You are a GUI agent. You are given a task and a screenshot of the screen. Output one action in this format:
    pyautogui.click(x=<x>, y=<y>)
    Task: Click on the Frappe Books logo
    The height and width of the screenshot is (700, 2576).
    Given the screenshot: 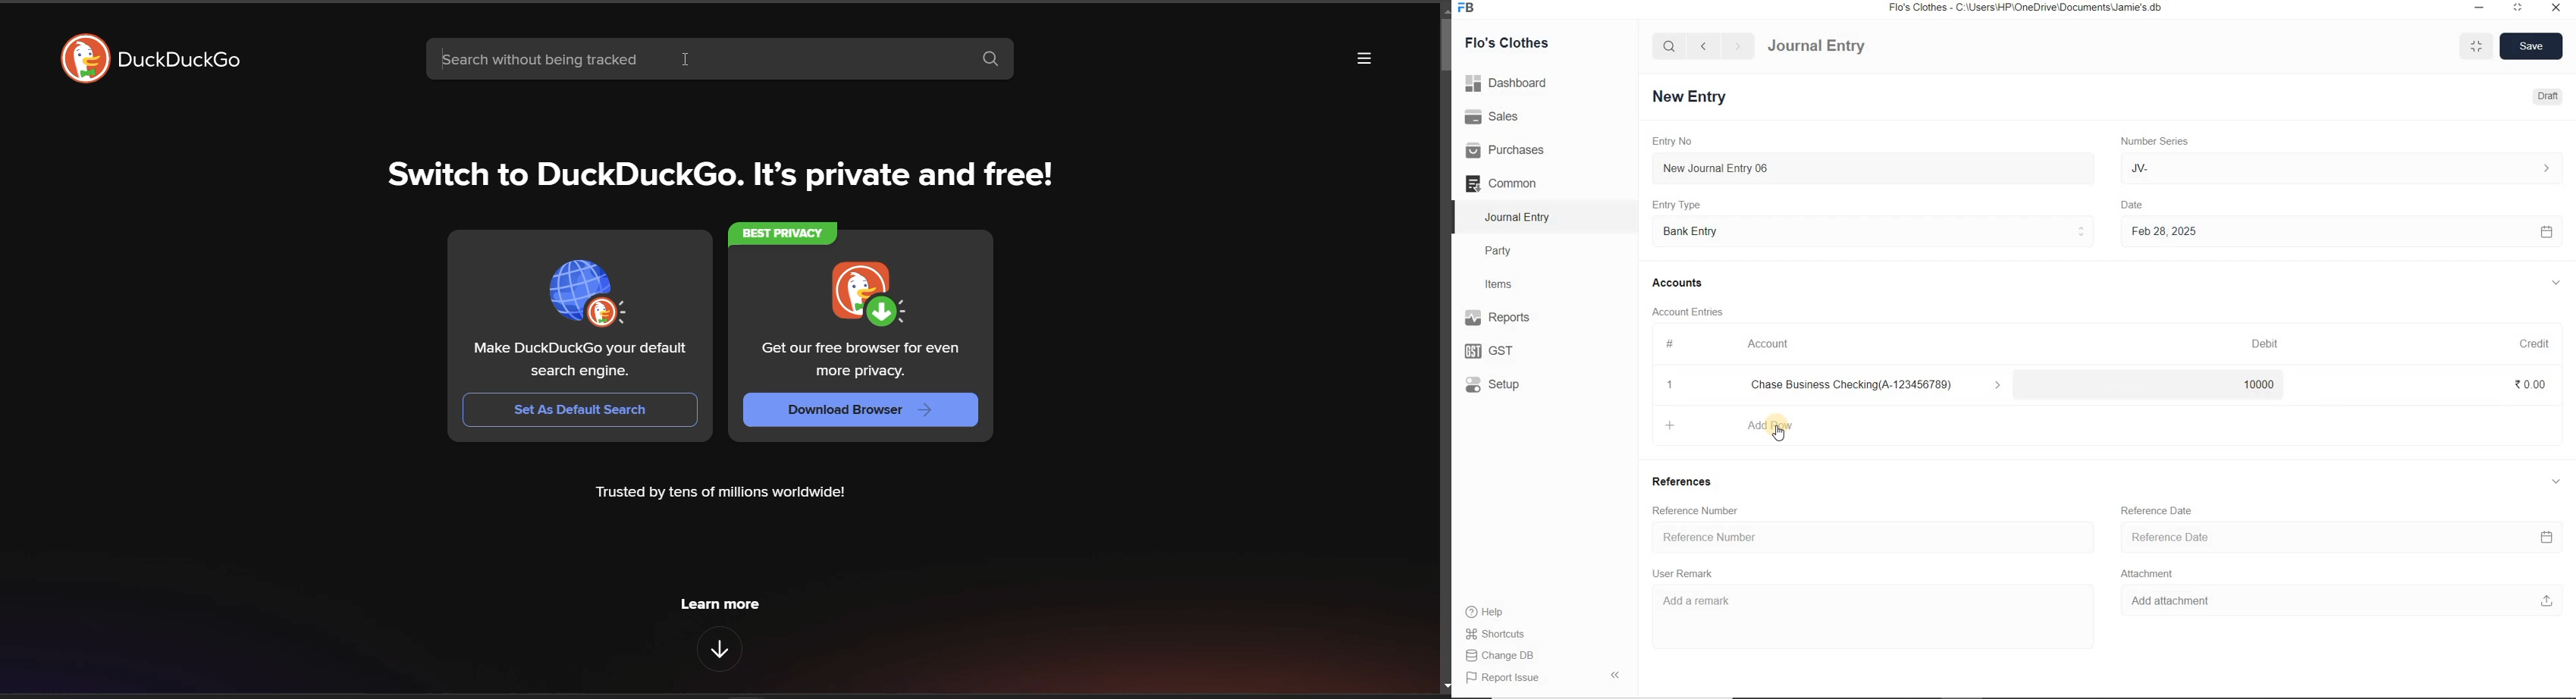 What is the action you would take?
    pyautogui.click(x=1469, y=9)
    